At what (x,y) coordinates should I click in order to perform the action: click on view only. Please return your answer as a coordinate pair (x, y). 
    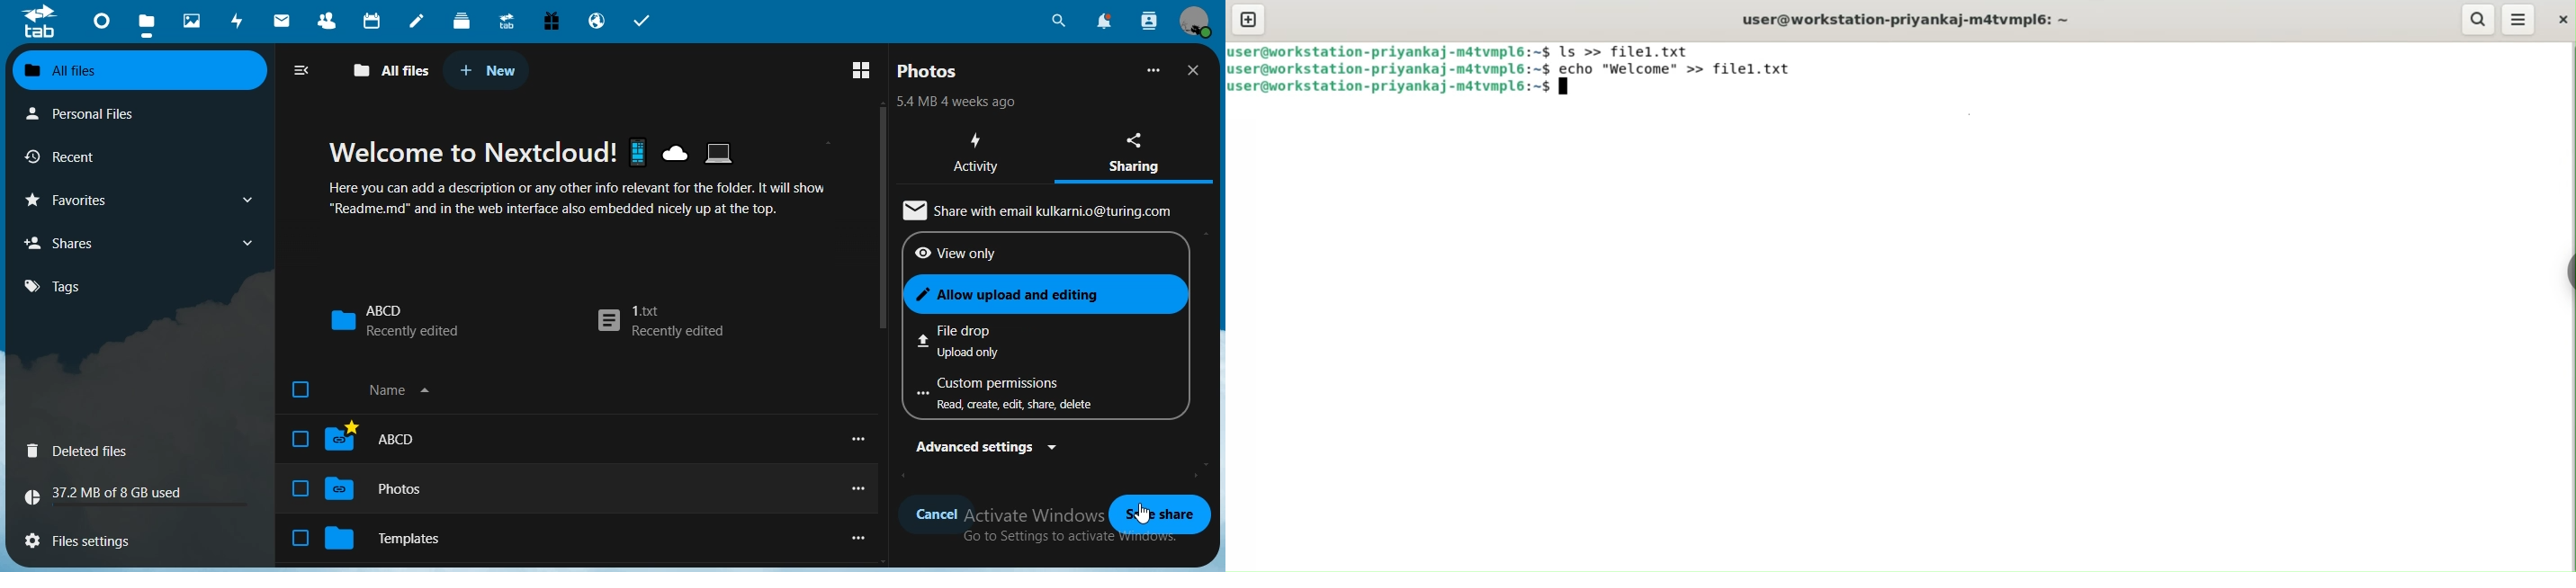
    Looking at the image, I should click on (983, 254).